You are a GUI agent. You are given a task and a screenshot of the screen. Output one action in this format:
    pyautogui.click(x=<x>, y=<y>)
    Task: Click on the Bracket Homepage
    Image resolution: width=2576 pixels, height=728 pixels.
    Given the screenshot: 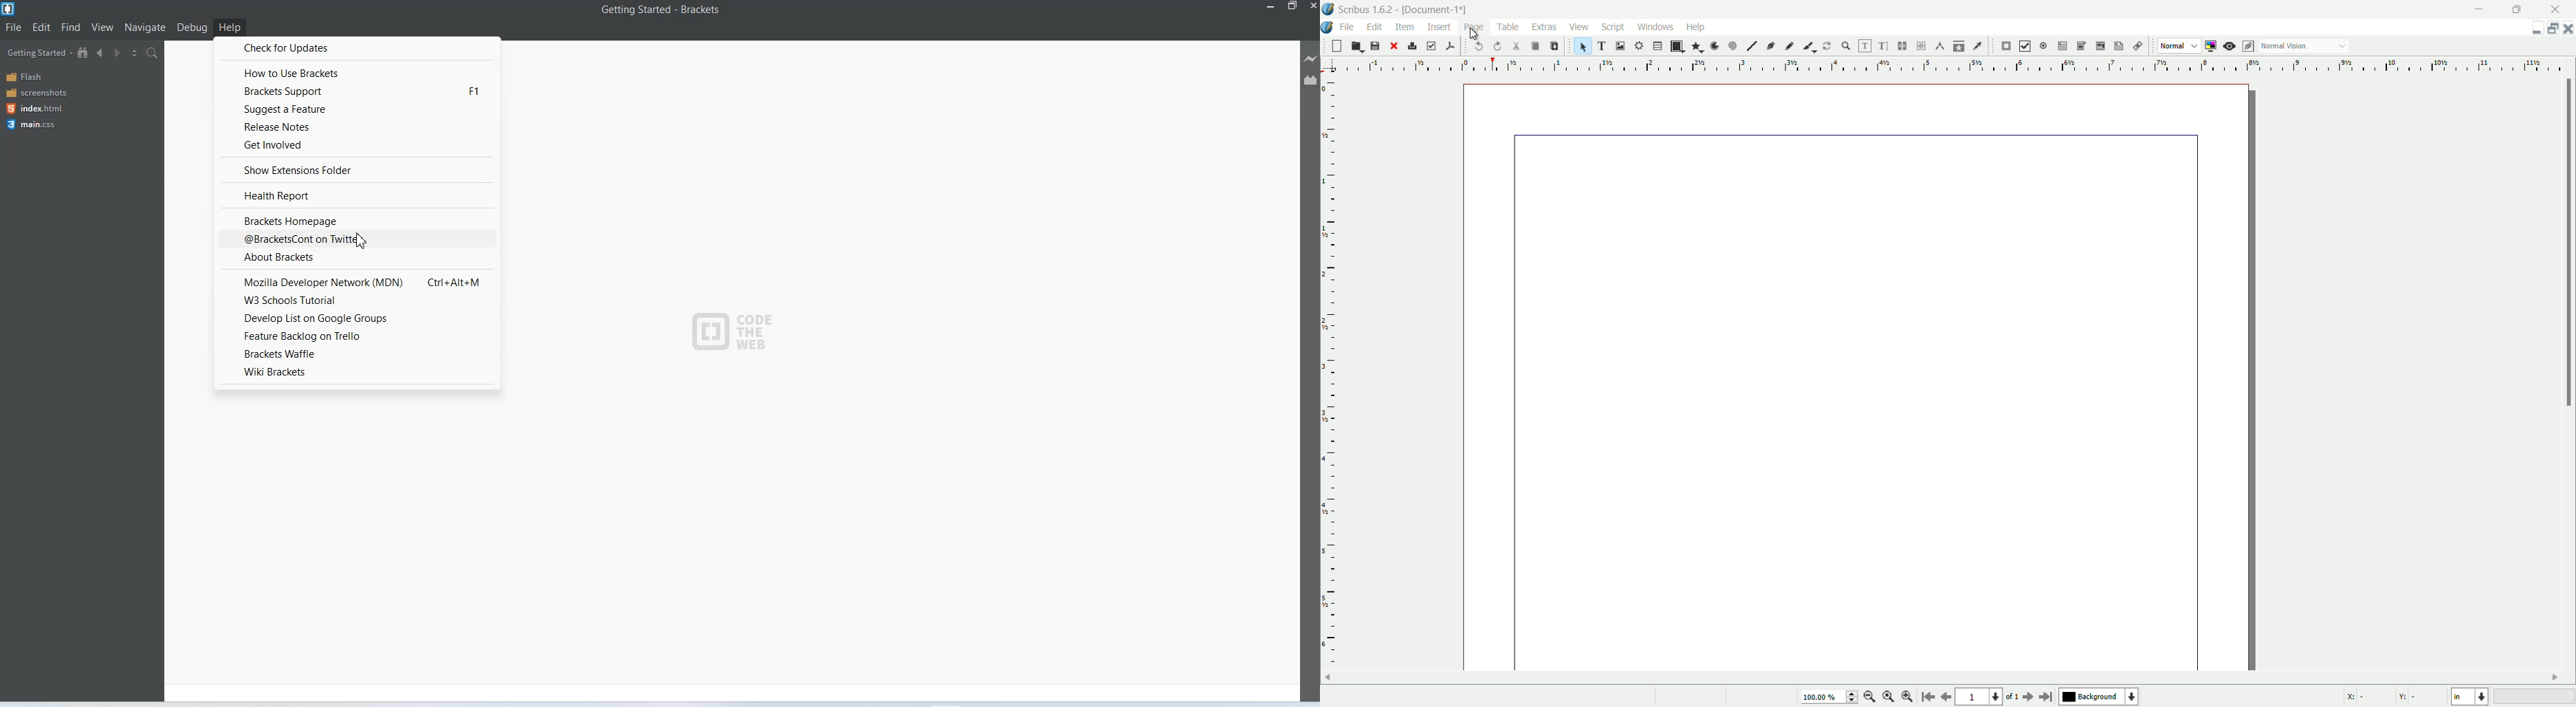 What is the action you would take?
    pyautogui.click(x=357, y=221)
    